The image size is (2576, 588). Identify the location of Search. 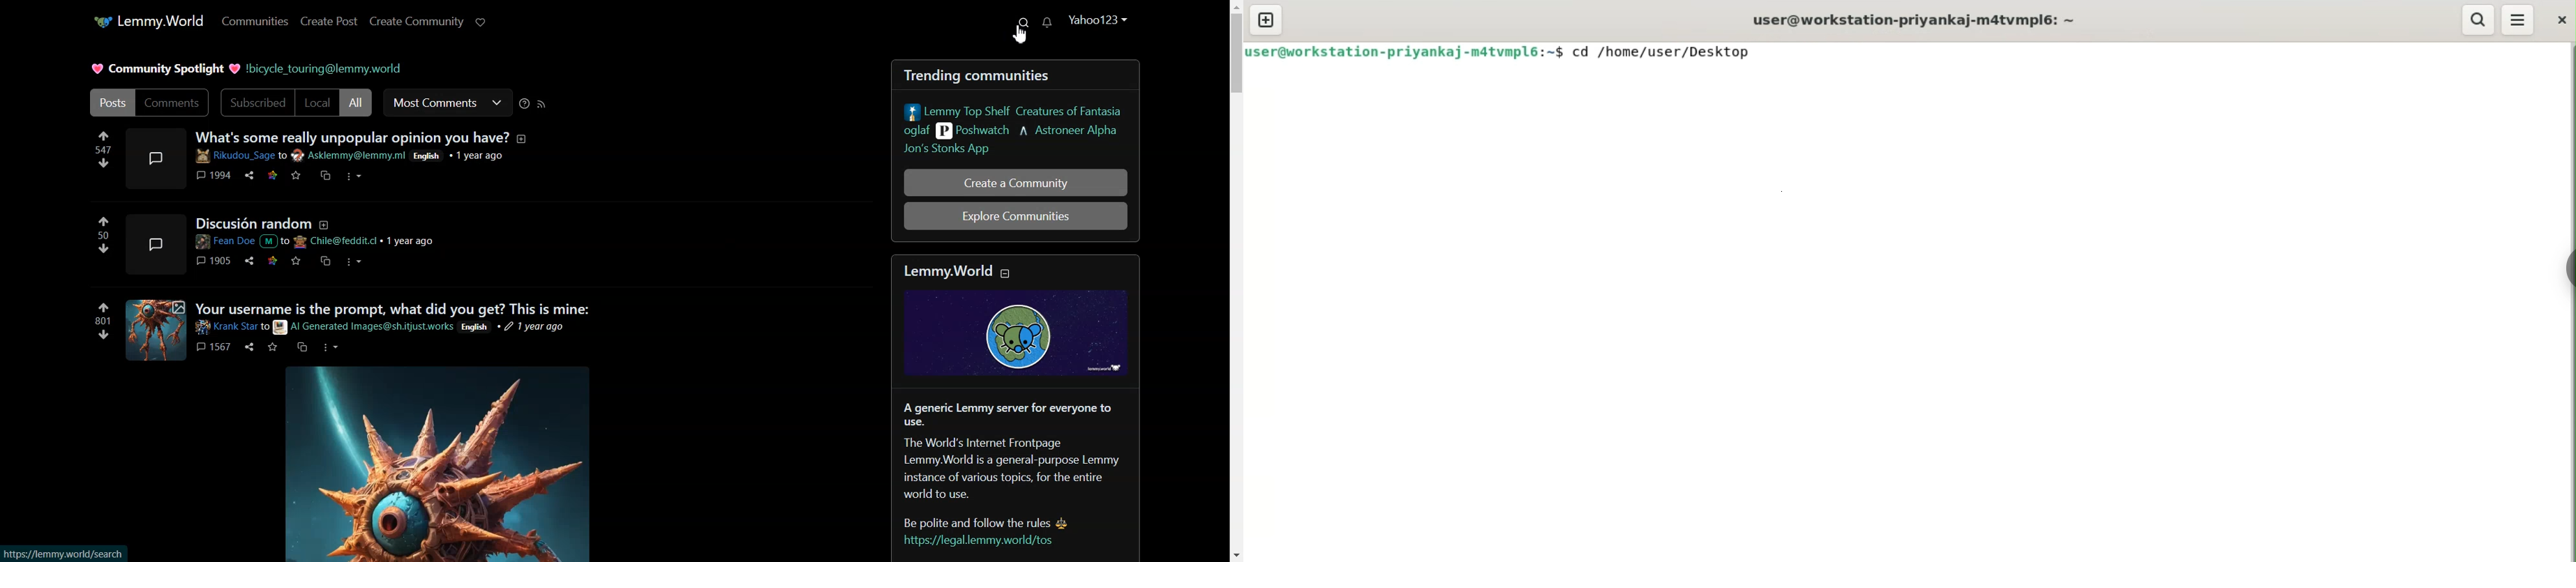
(1015, 24).